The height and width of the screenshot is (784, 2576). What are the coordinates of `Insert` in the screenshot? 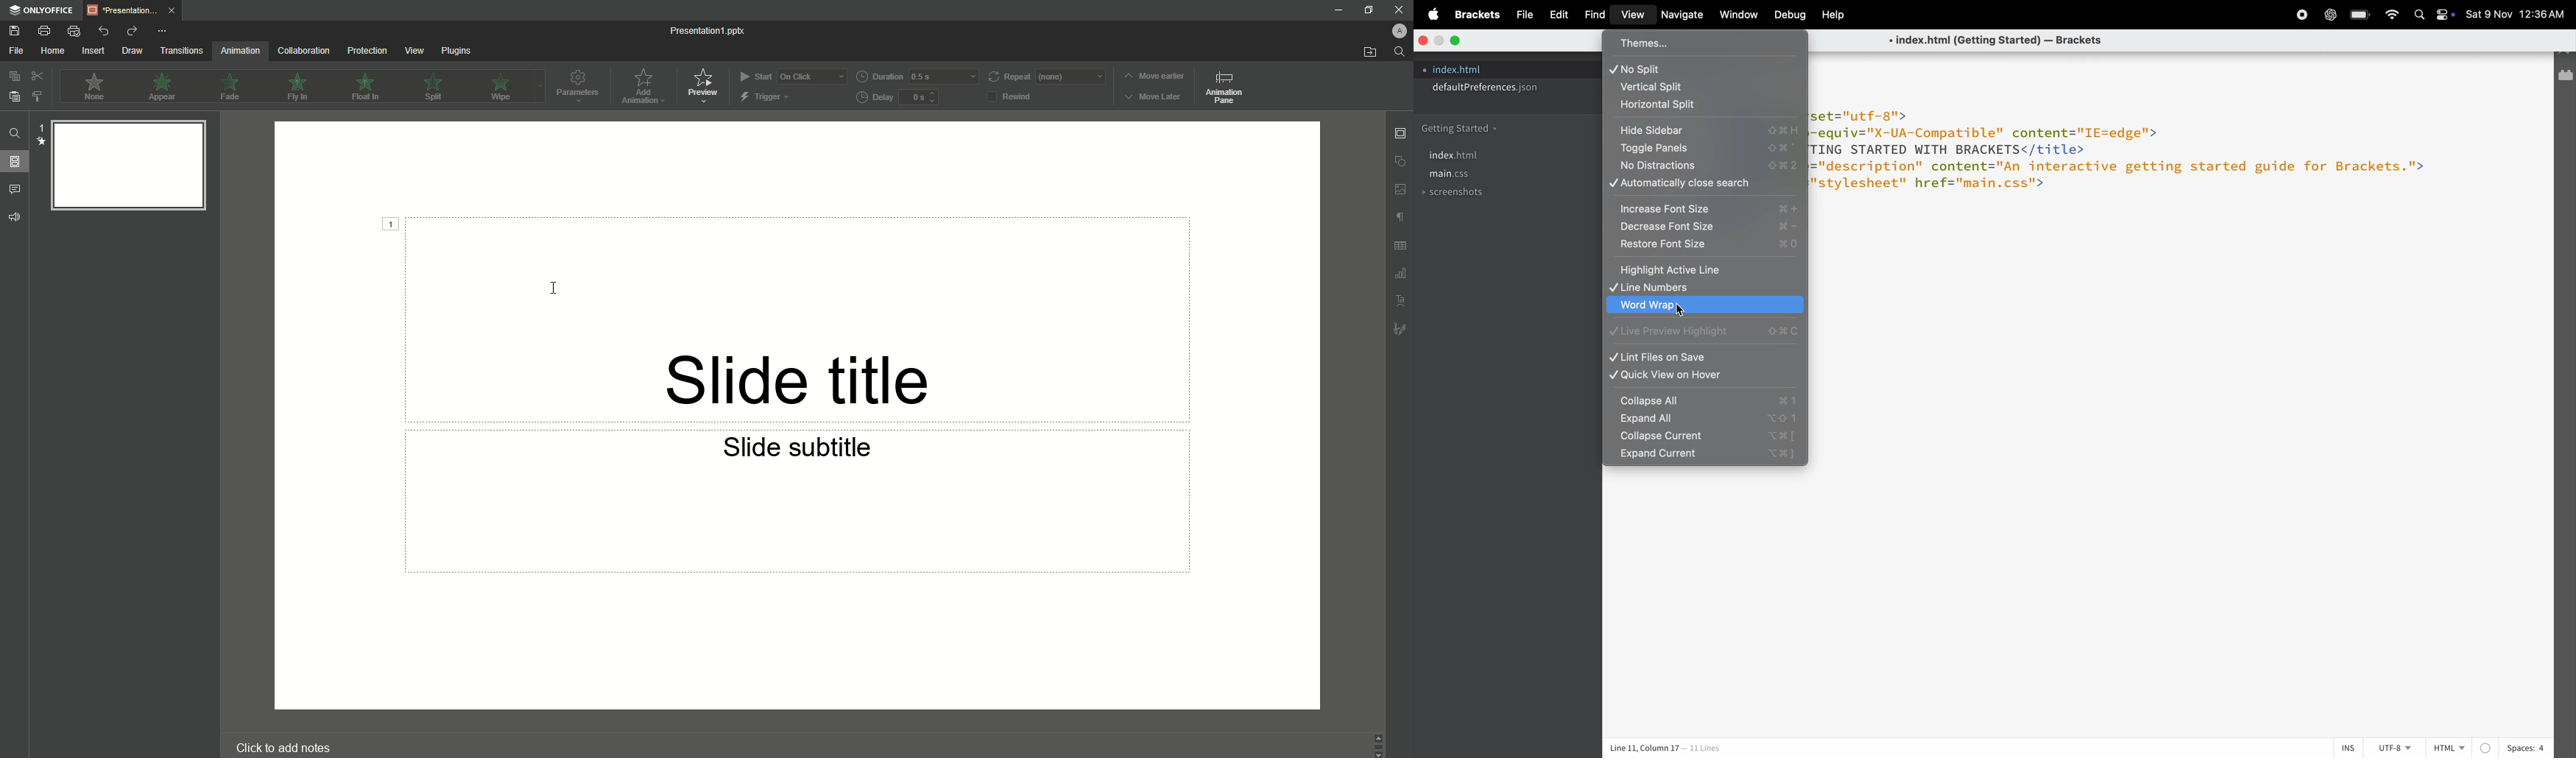 It's located at (94, 51).